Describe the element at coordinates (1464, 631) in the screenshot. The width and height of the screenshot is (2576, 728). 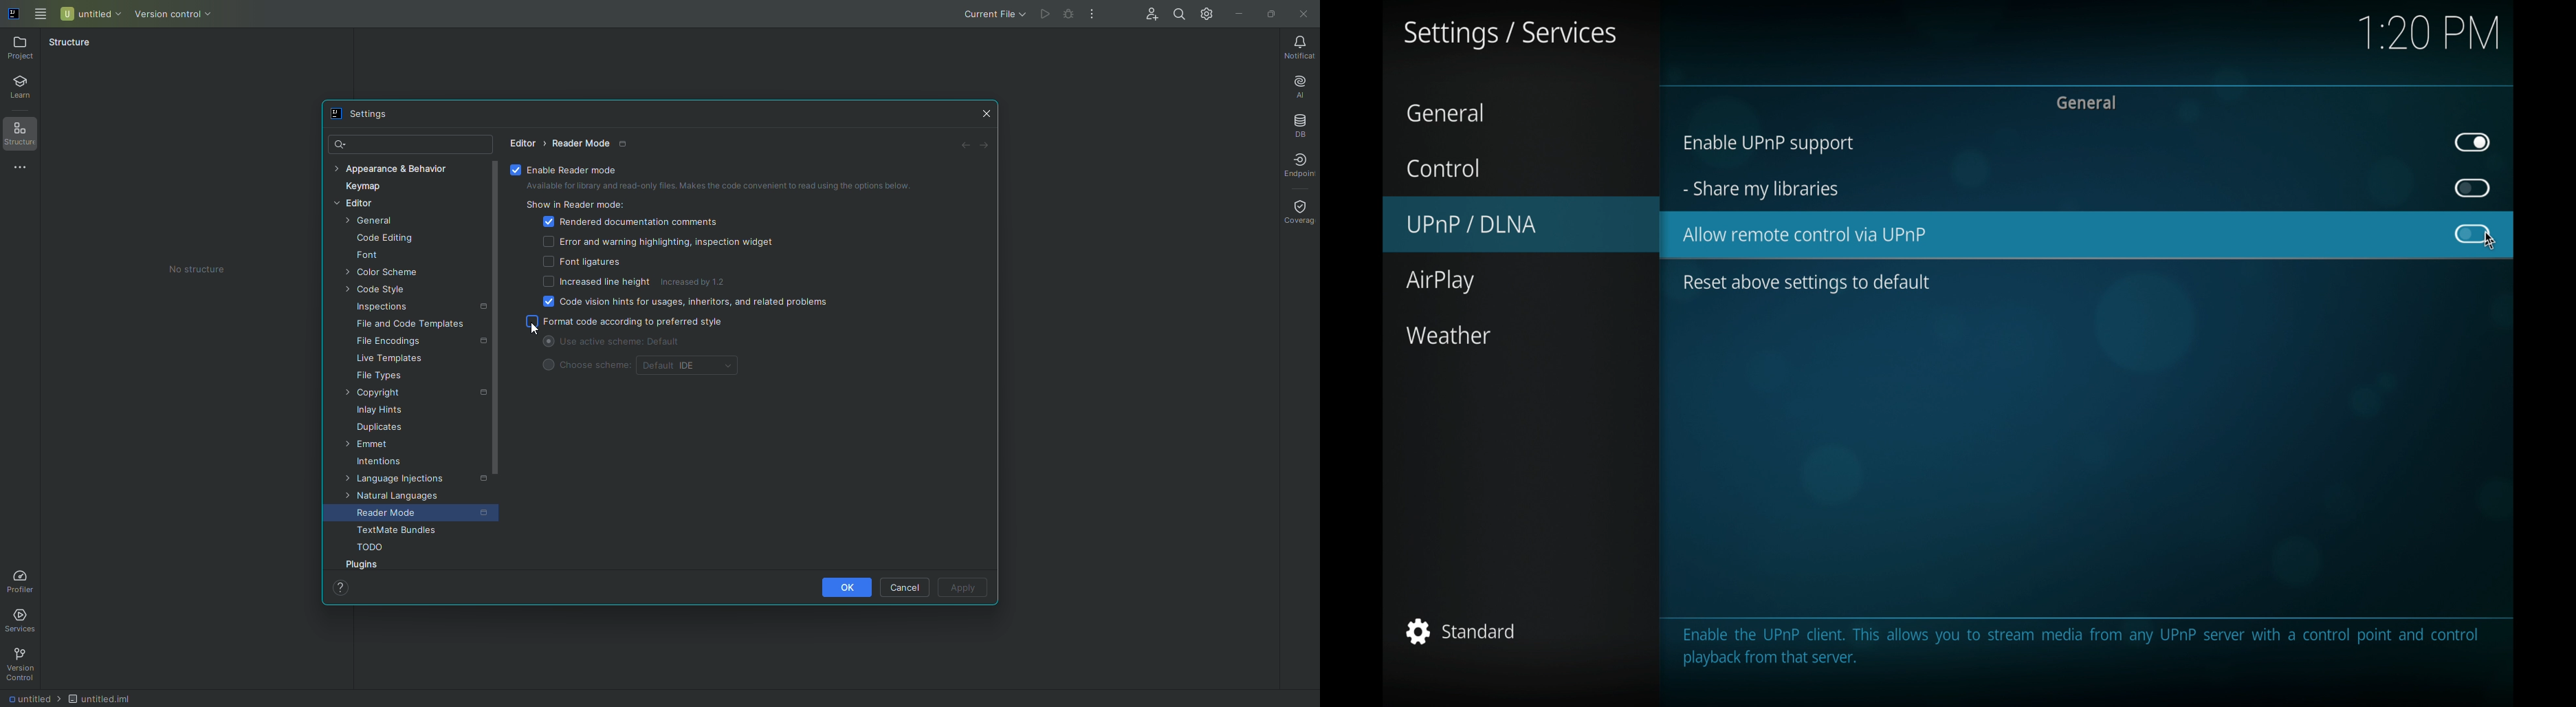
I see `standard` at that location.